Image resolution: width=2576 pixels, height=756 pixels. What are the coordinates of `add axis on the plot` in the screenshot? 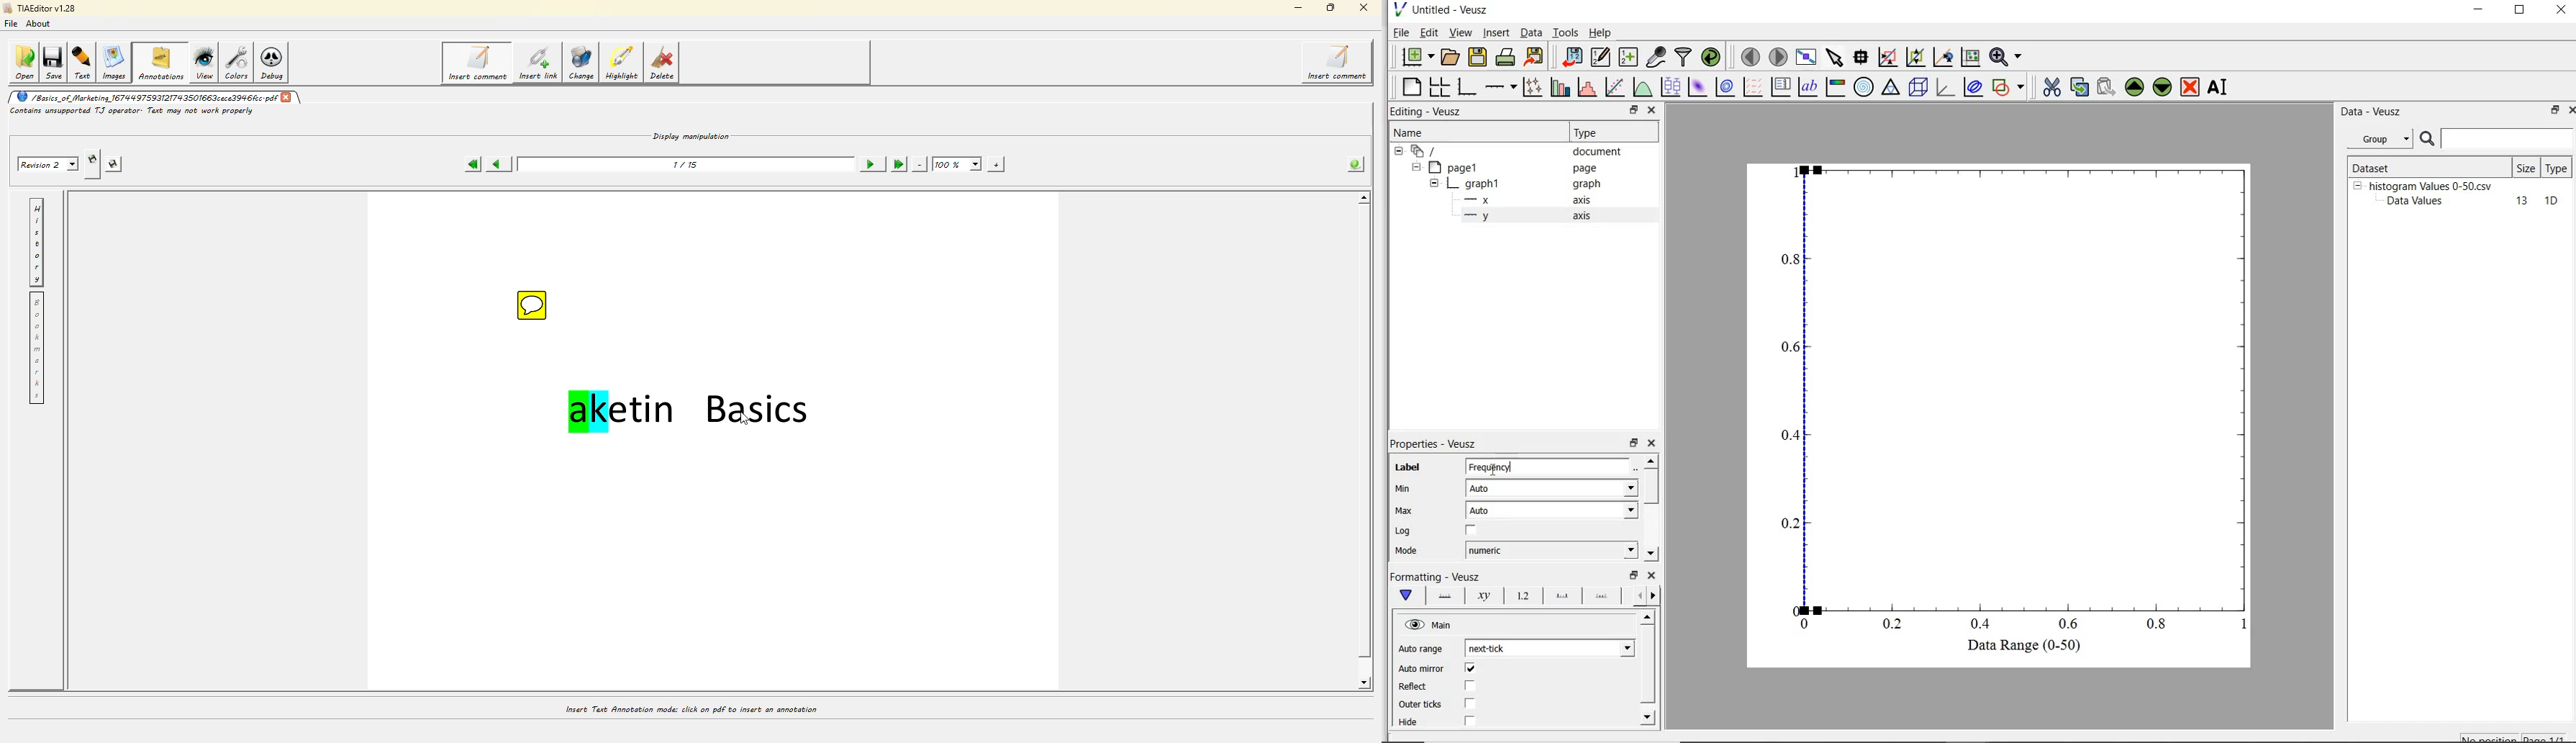 It's located at (1500, 85).